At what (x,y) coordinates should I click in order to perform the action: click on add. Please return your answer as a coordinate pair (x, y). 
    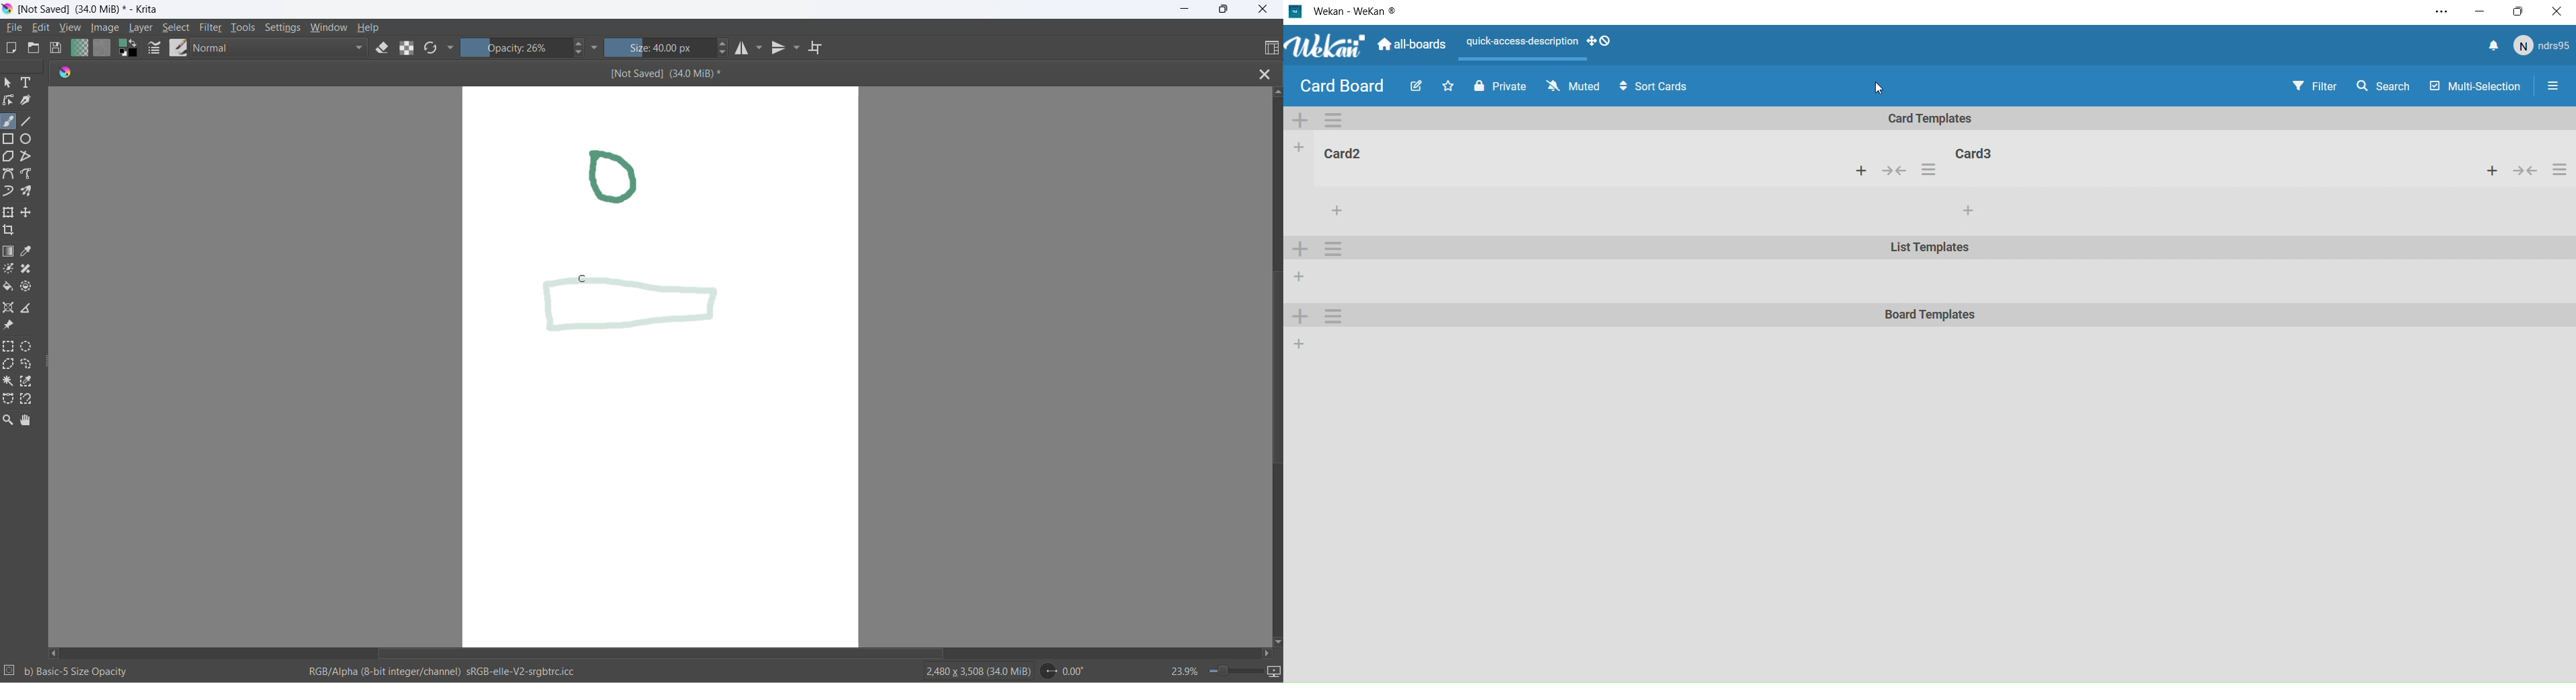
    Looking at the image, I should click on (1866, 173).